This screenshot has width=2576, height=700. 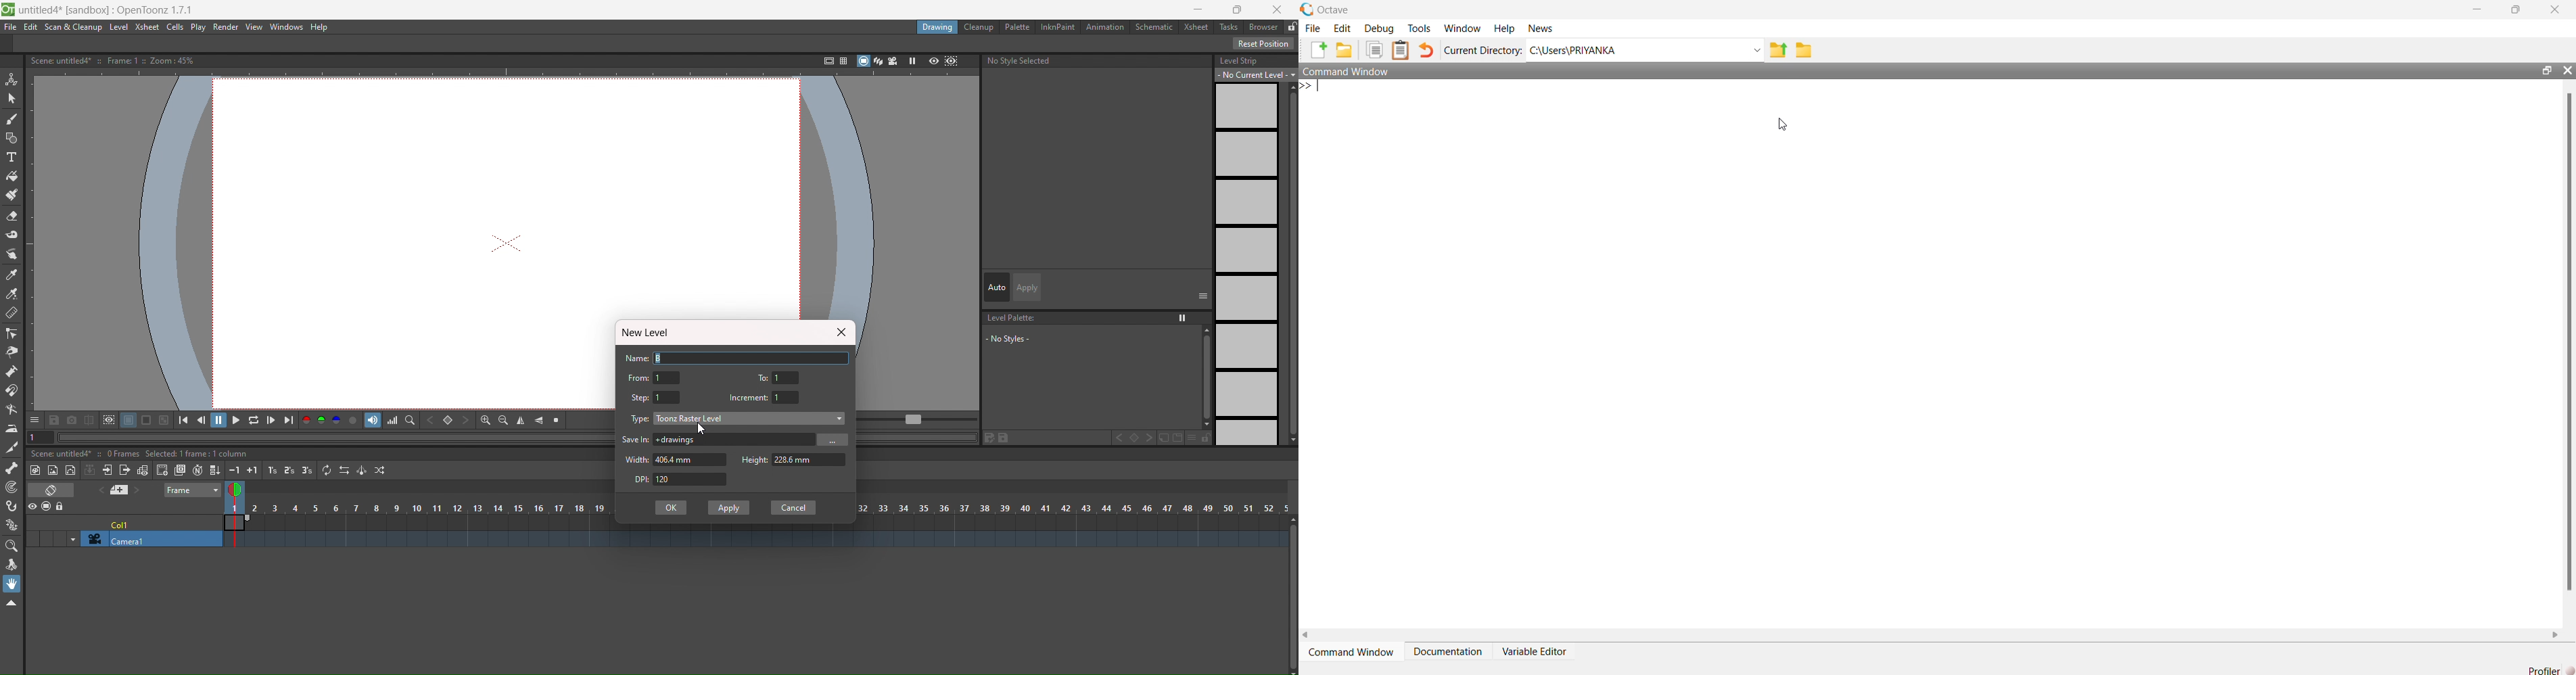 I want to click on palette, so click(x=1016, y=26).